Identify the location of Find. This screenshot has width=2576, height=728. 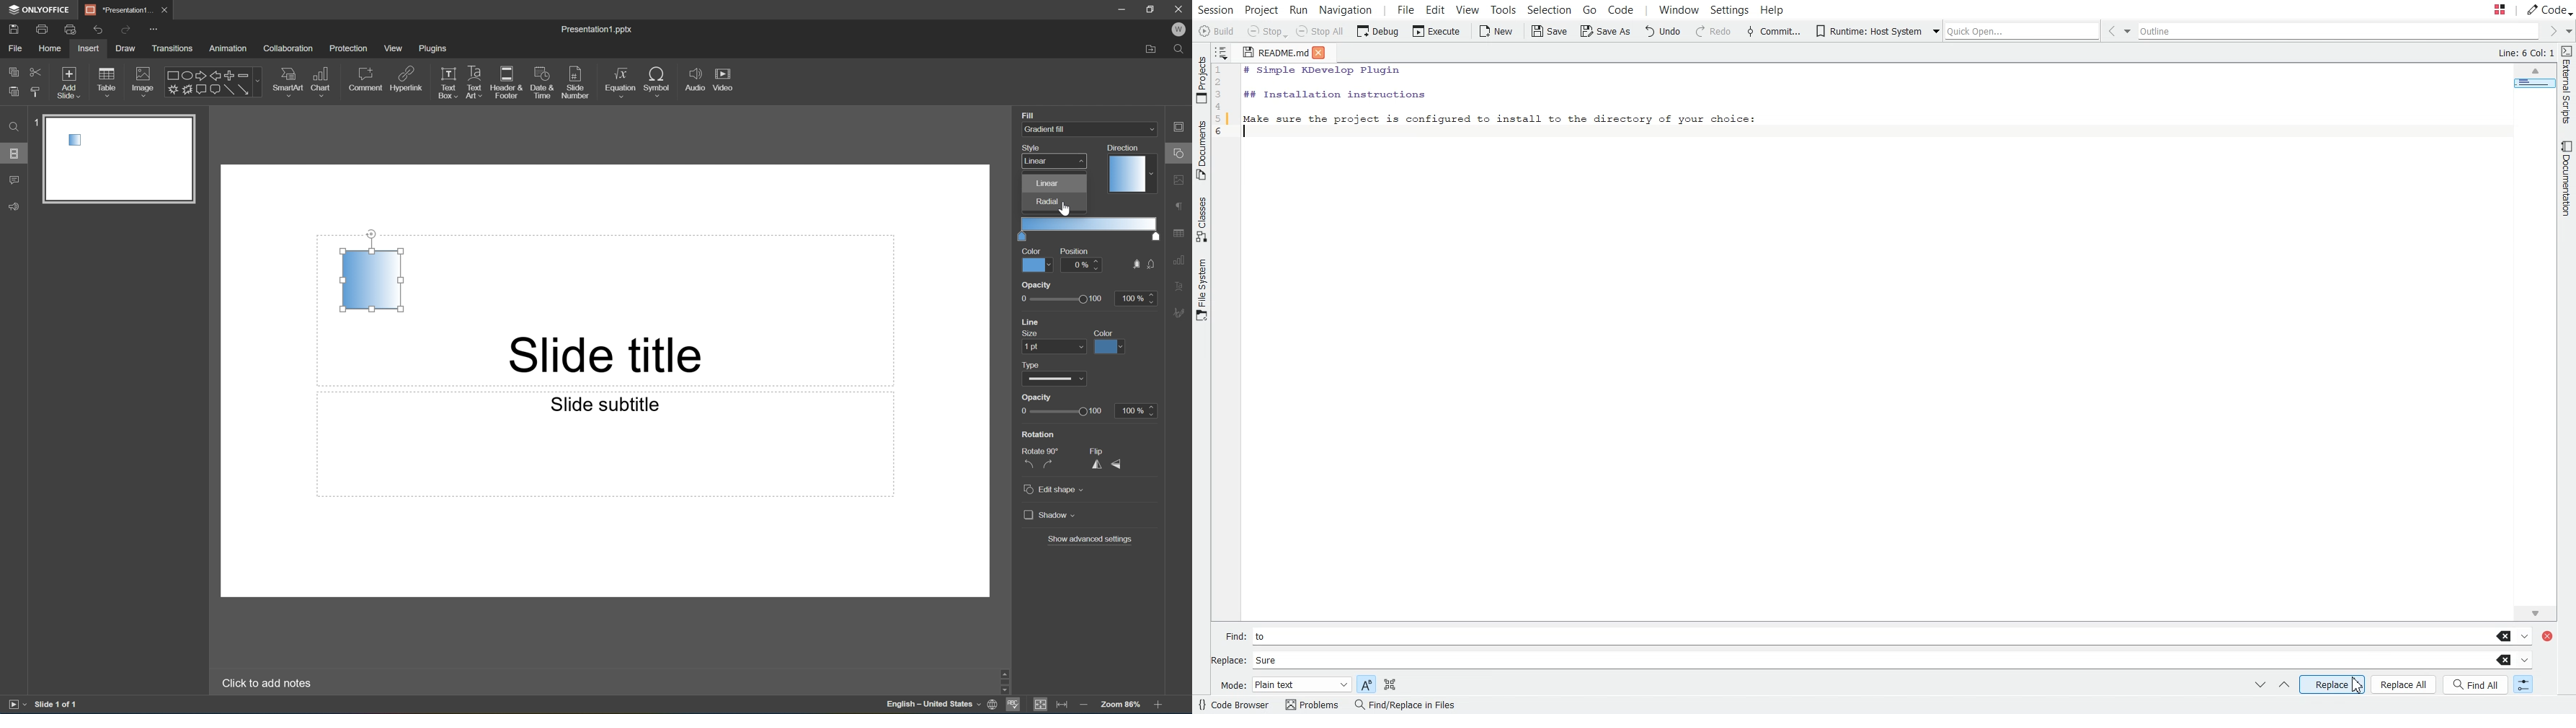
(1181, 50).